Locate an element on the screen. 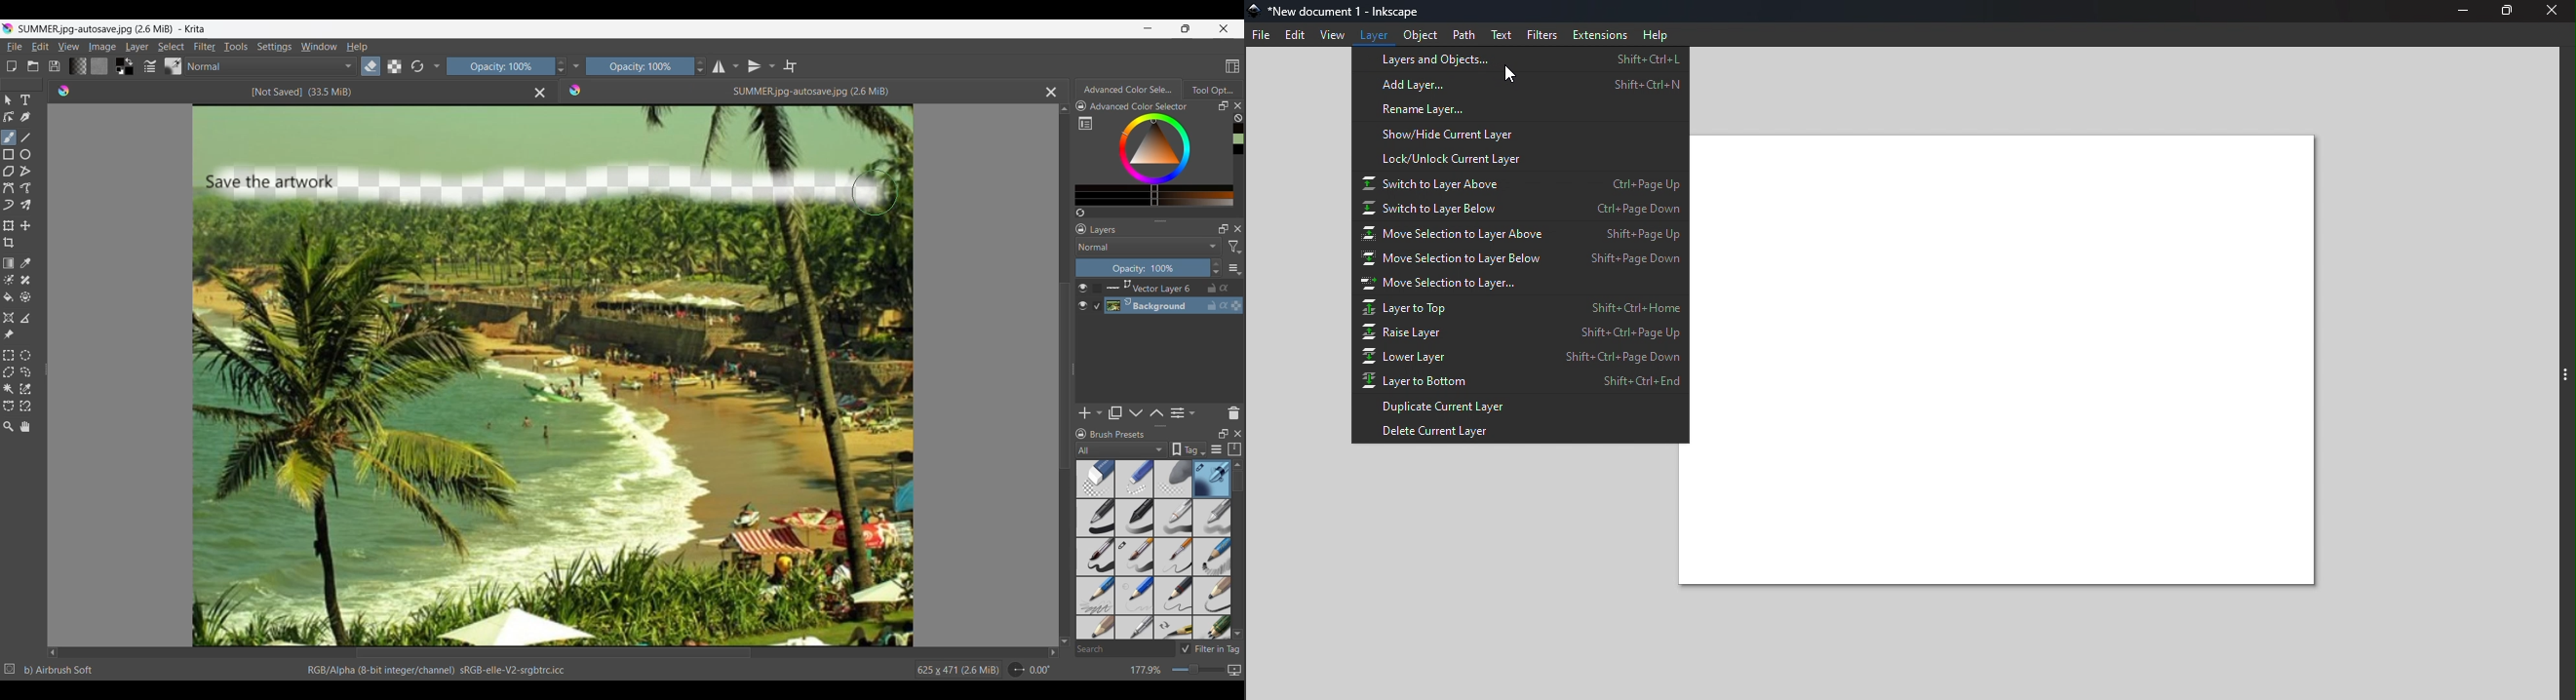 Image resolution: width=2576 pixels, height=700 pixels. Pan tool is located at coordinates (25, 426).